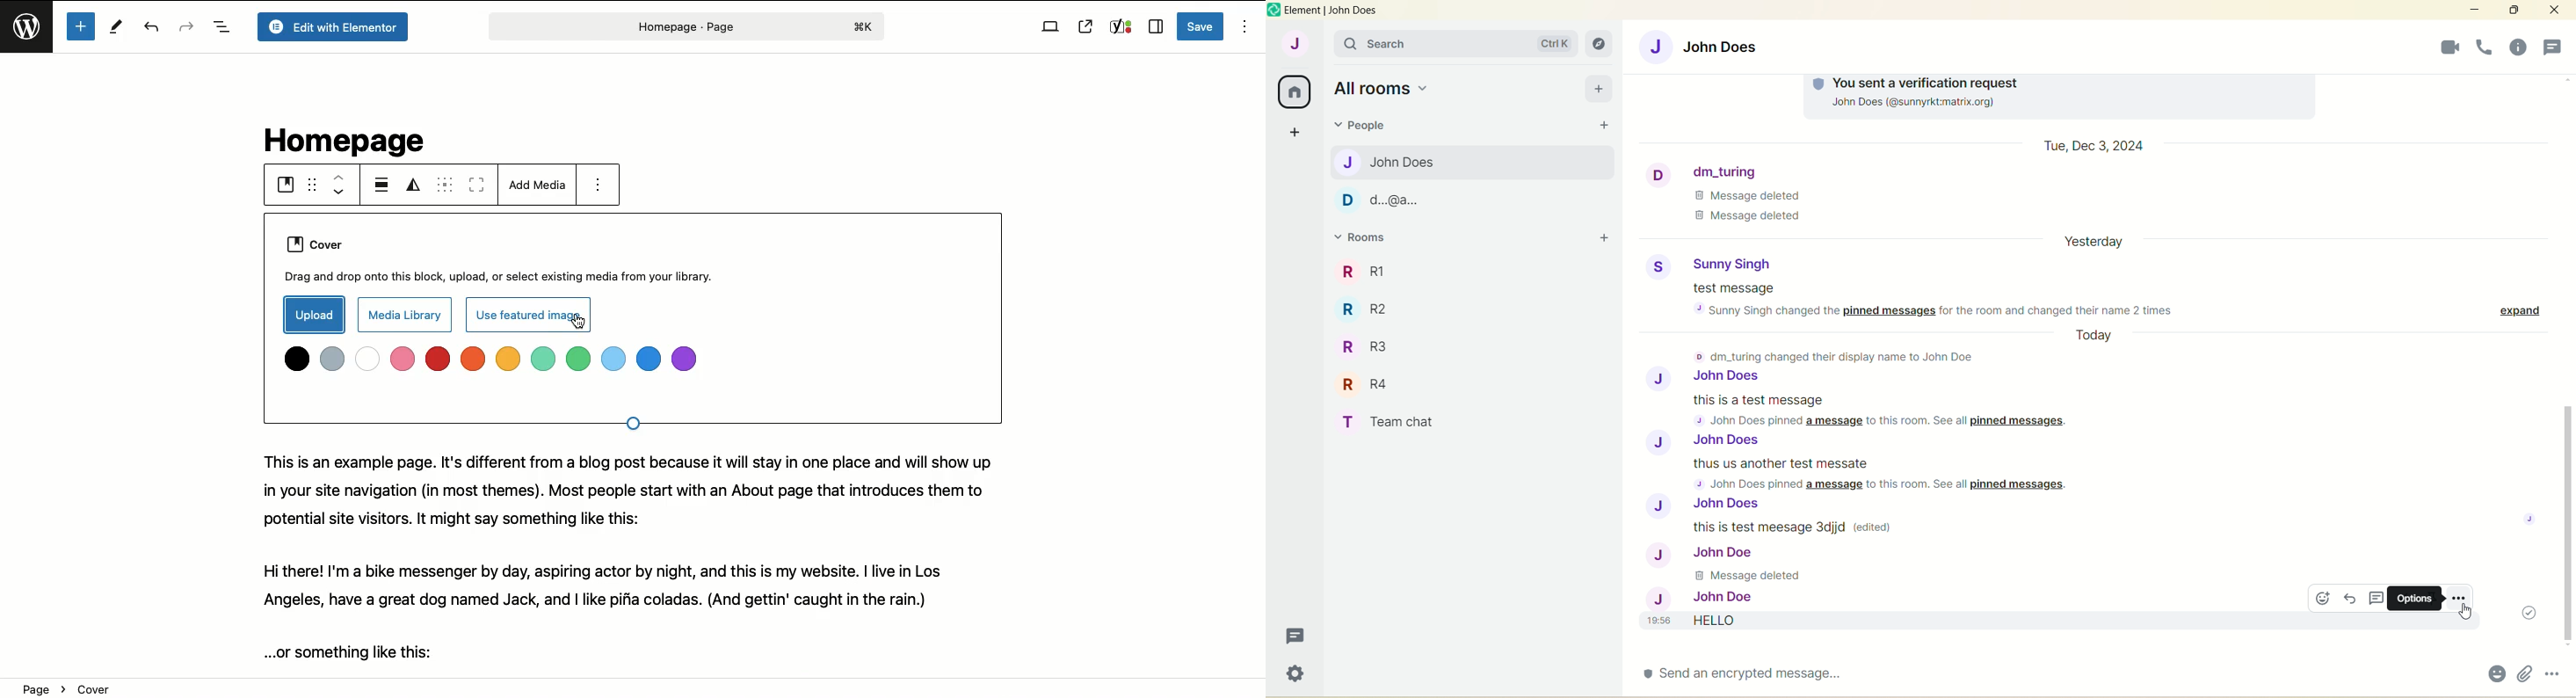  What do you see at coordinates (1296, 133) in the screenshot?
I see `create a space` at bounding box center [1296, 133].